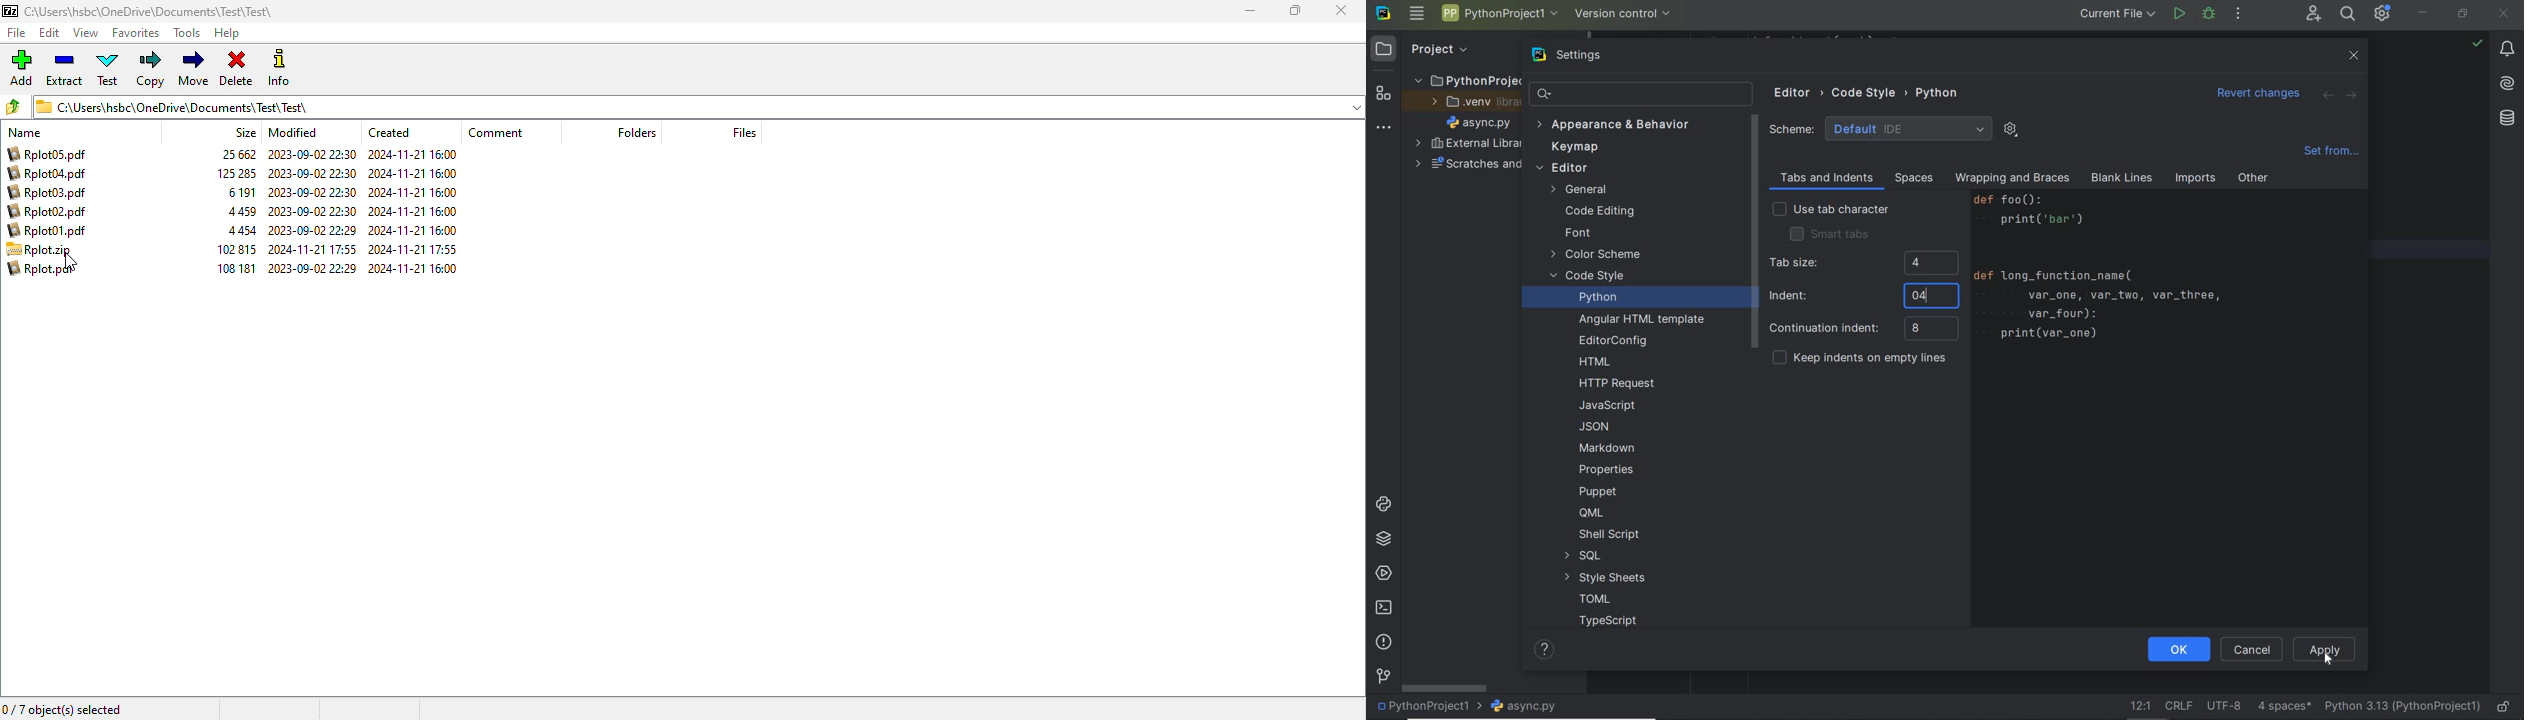  What do you see at coordinates (1610, 341) in the screenshot?
I see `Editoronfig` at bounding box center [1610, 341].